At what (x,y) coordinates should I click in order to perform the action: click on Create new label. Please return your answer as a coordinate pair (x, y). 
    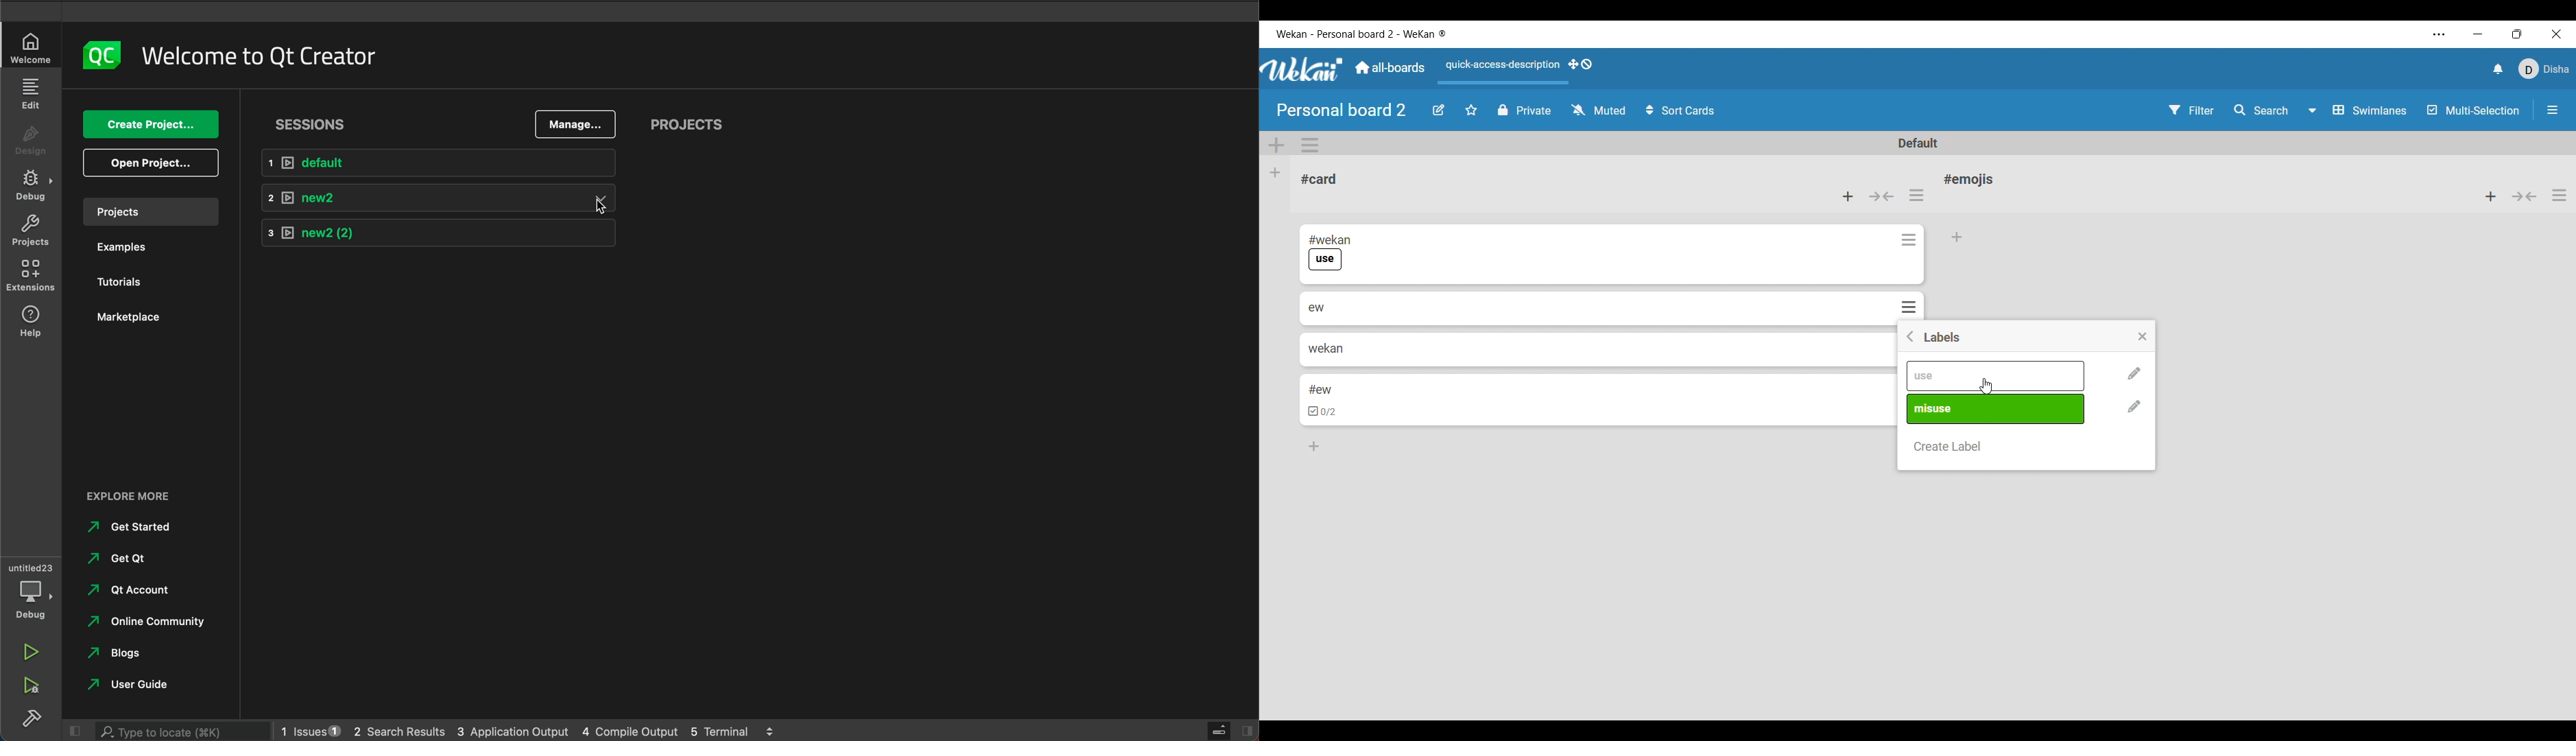
    Looking at the image, I should click on (1947, 447).